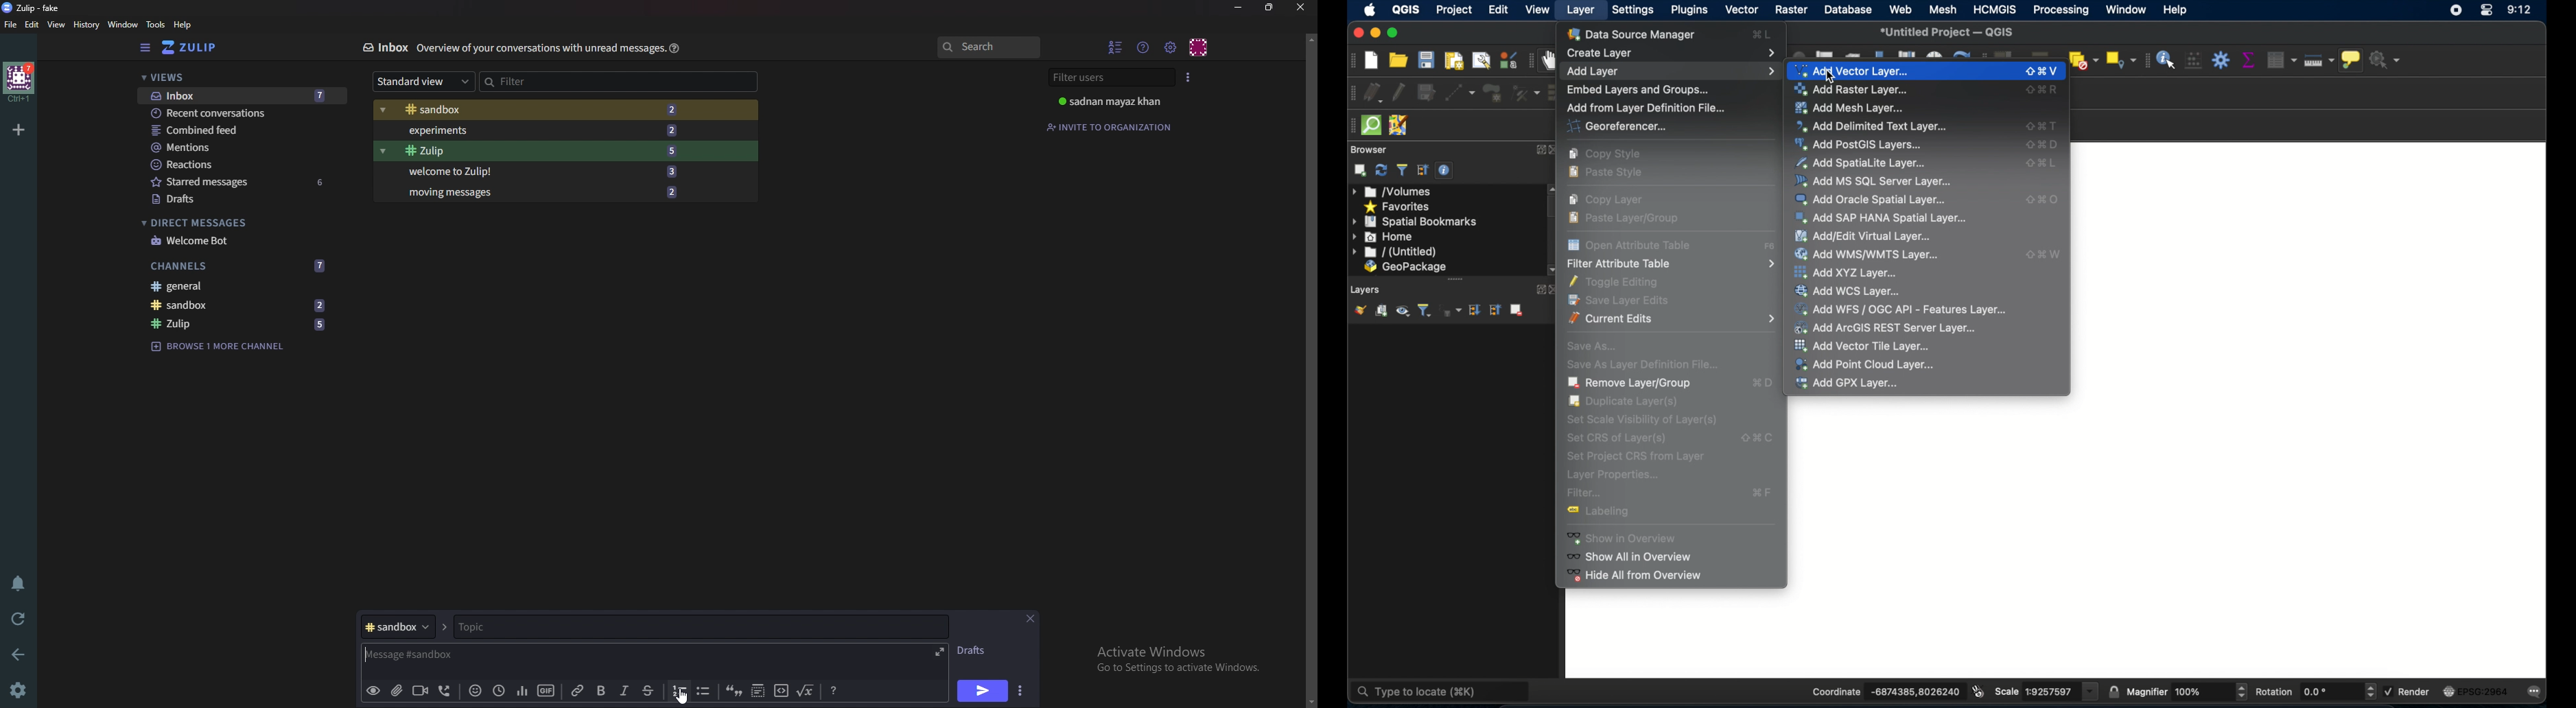 The width and height of the screenshot is (2576, 728). Describe the element at coordinates (1893, 328) in the screenshot. I see `Add ArcGIS REST Server Layer...` at that location.